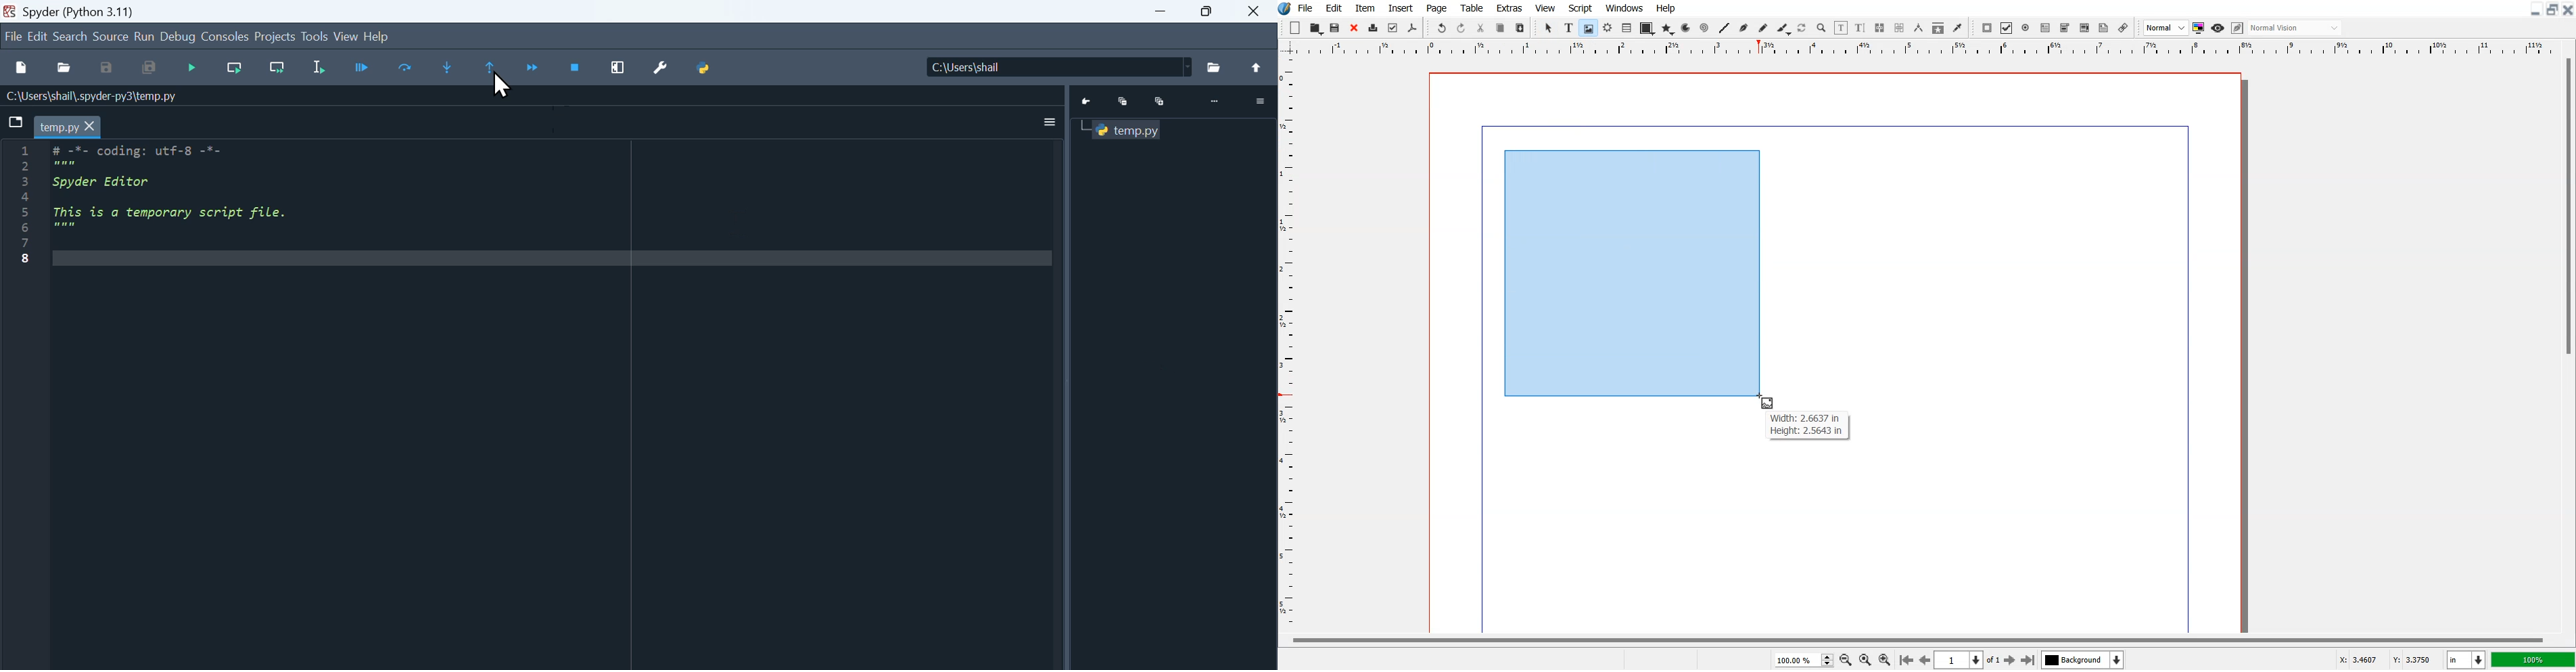 This screenshot has height=672, width=2576. Describe the element at coordinates (1261, 101) in the screenshot. I see `Settings` at that location.